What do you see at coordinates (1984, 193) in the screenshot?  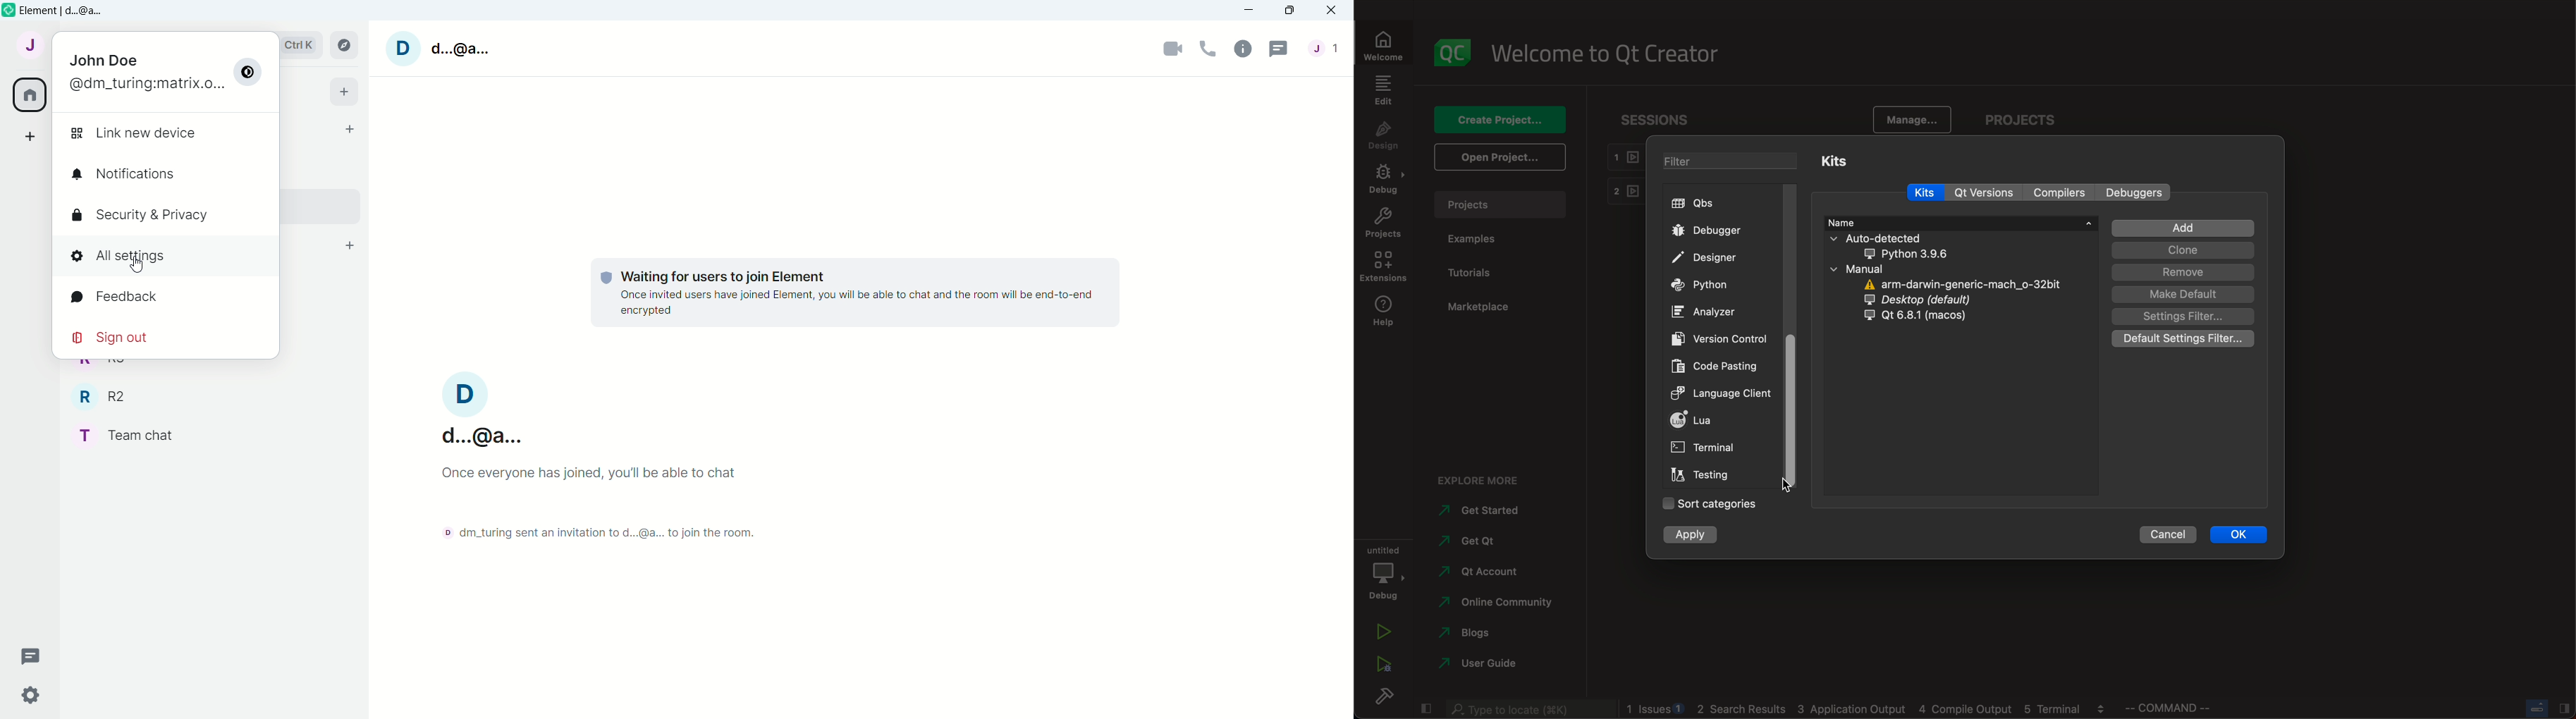 I see `qt` at bounding box center [1984, 193].